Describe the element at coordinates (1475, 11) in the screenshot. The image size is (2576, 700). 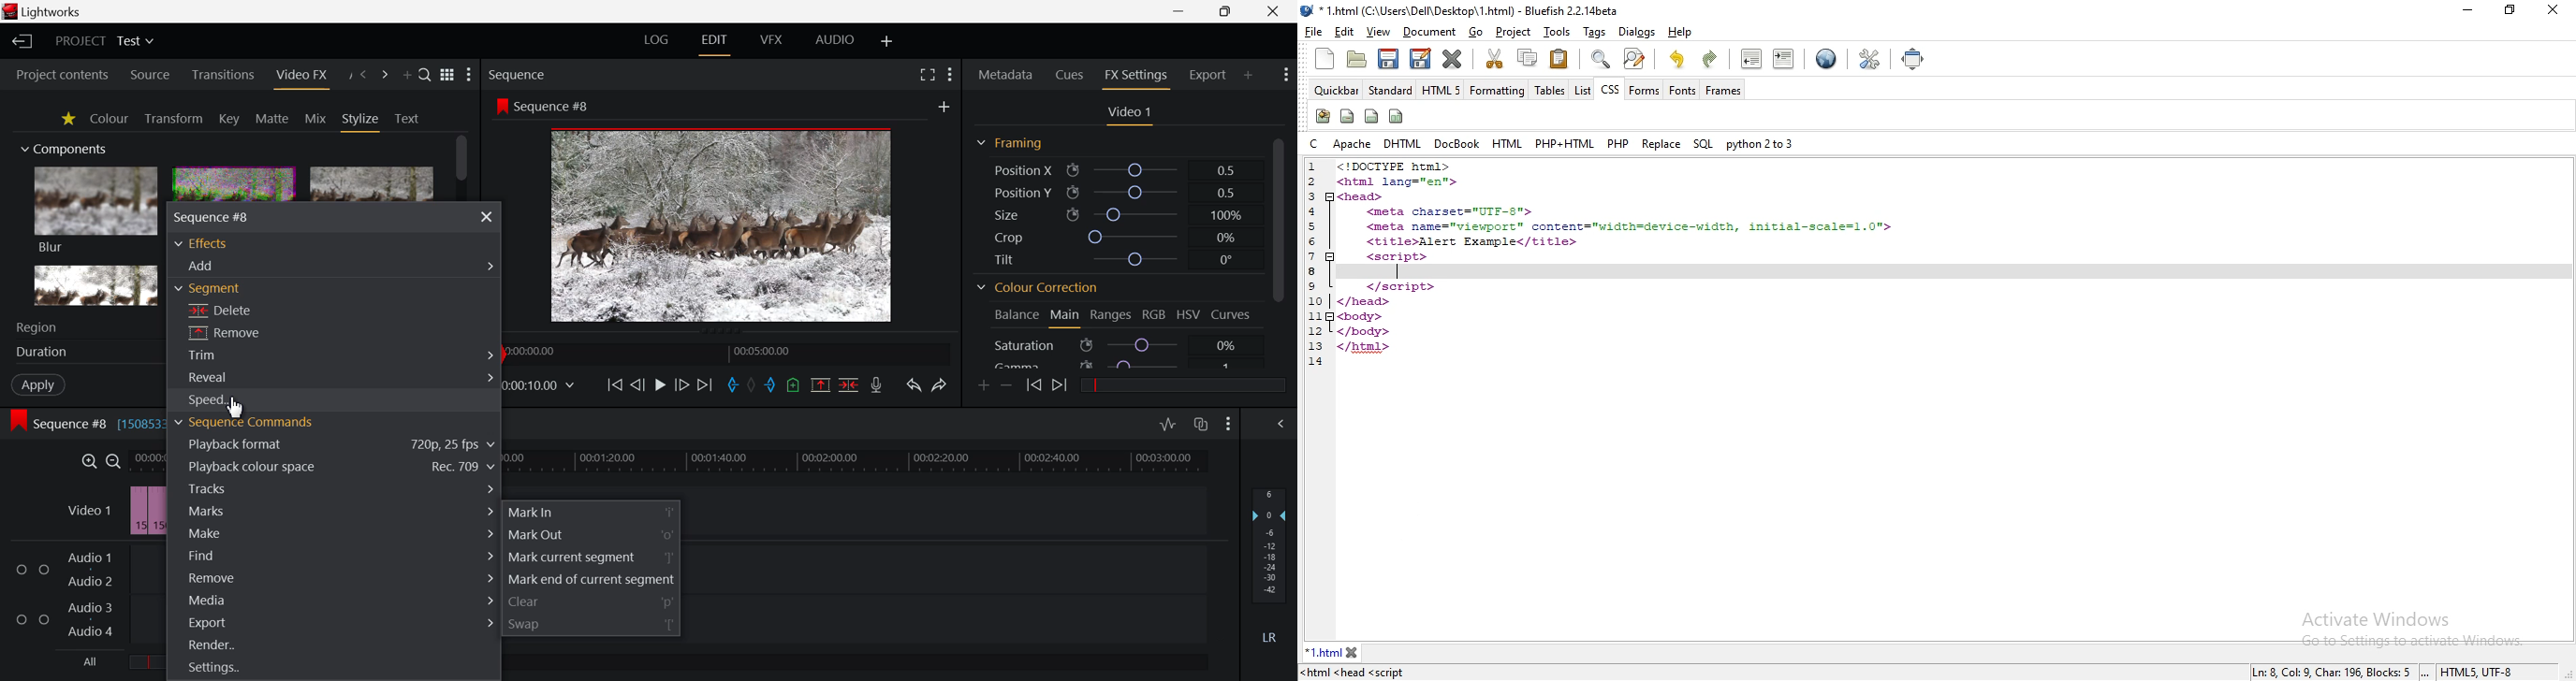
I see `* 1.html (C:\Users\Dell\Desktop\ 1.html) - Bluefish 2.2. 14beta` at that location.